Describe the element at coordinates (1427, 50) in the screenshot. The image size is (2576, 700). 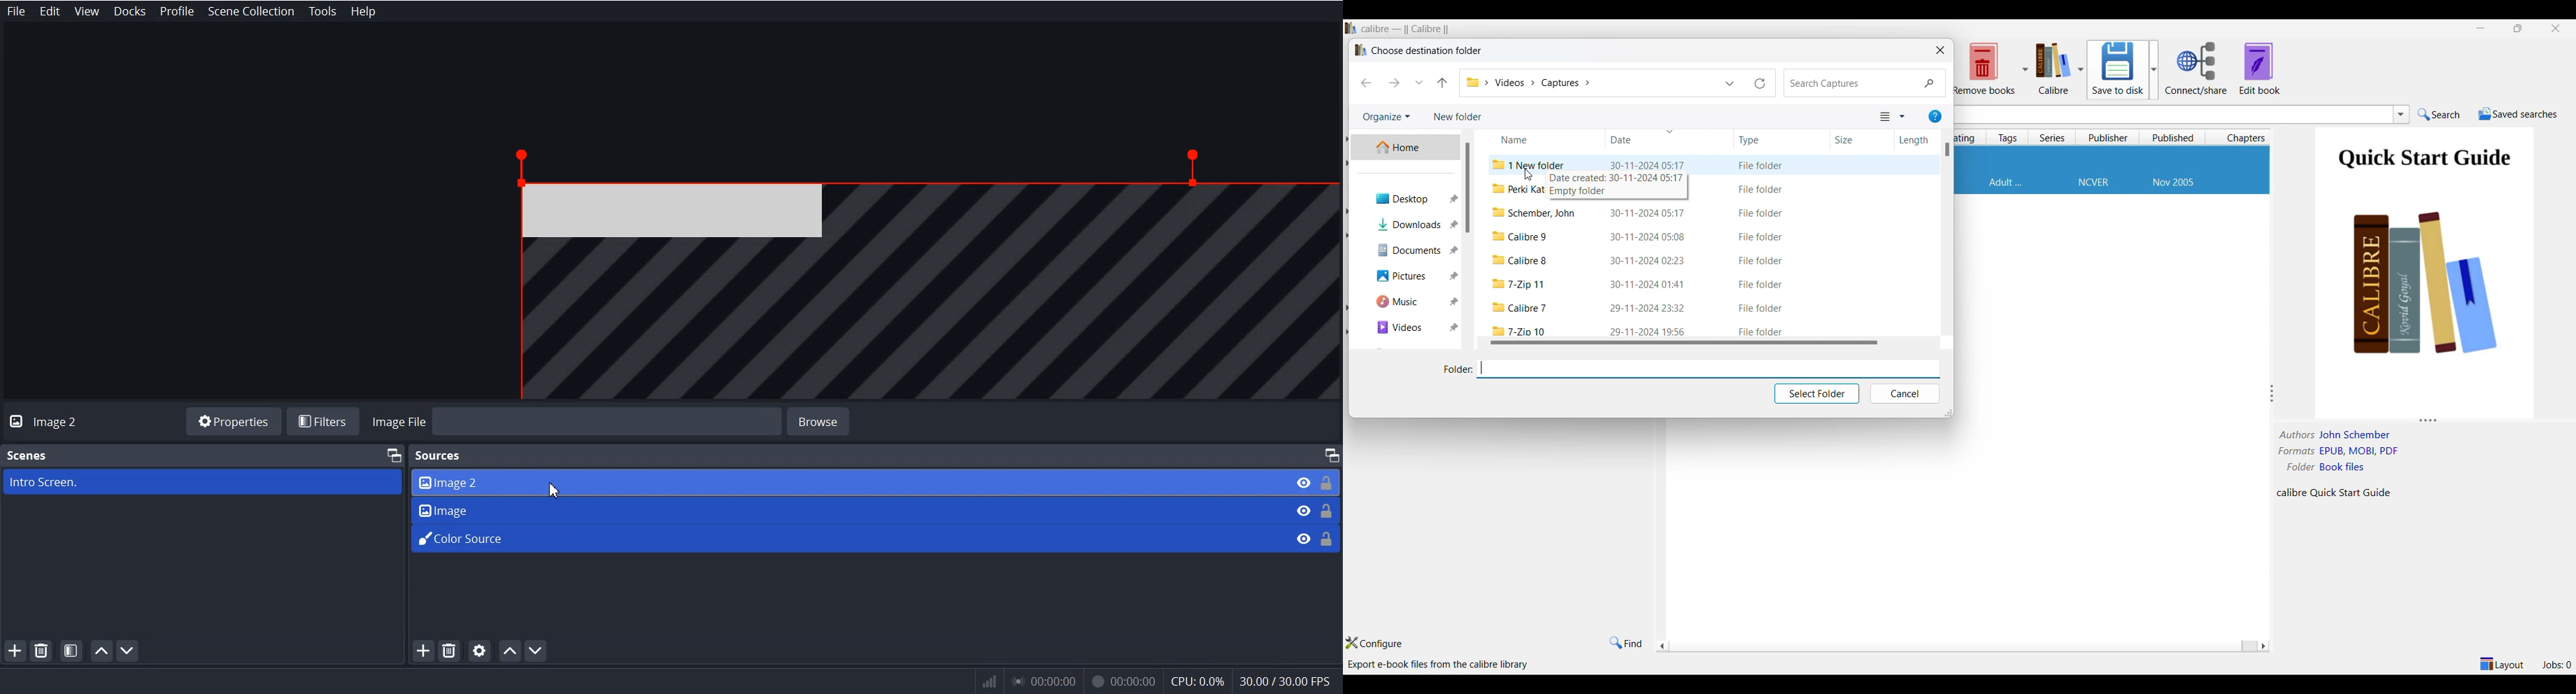
I see `Window name` at that location.